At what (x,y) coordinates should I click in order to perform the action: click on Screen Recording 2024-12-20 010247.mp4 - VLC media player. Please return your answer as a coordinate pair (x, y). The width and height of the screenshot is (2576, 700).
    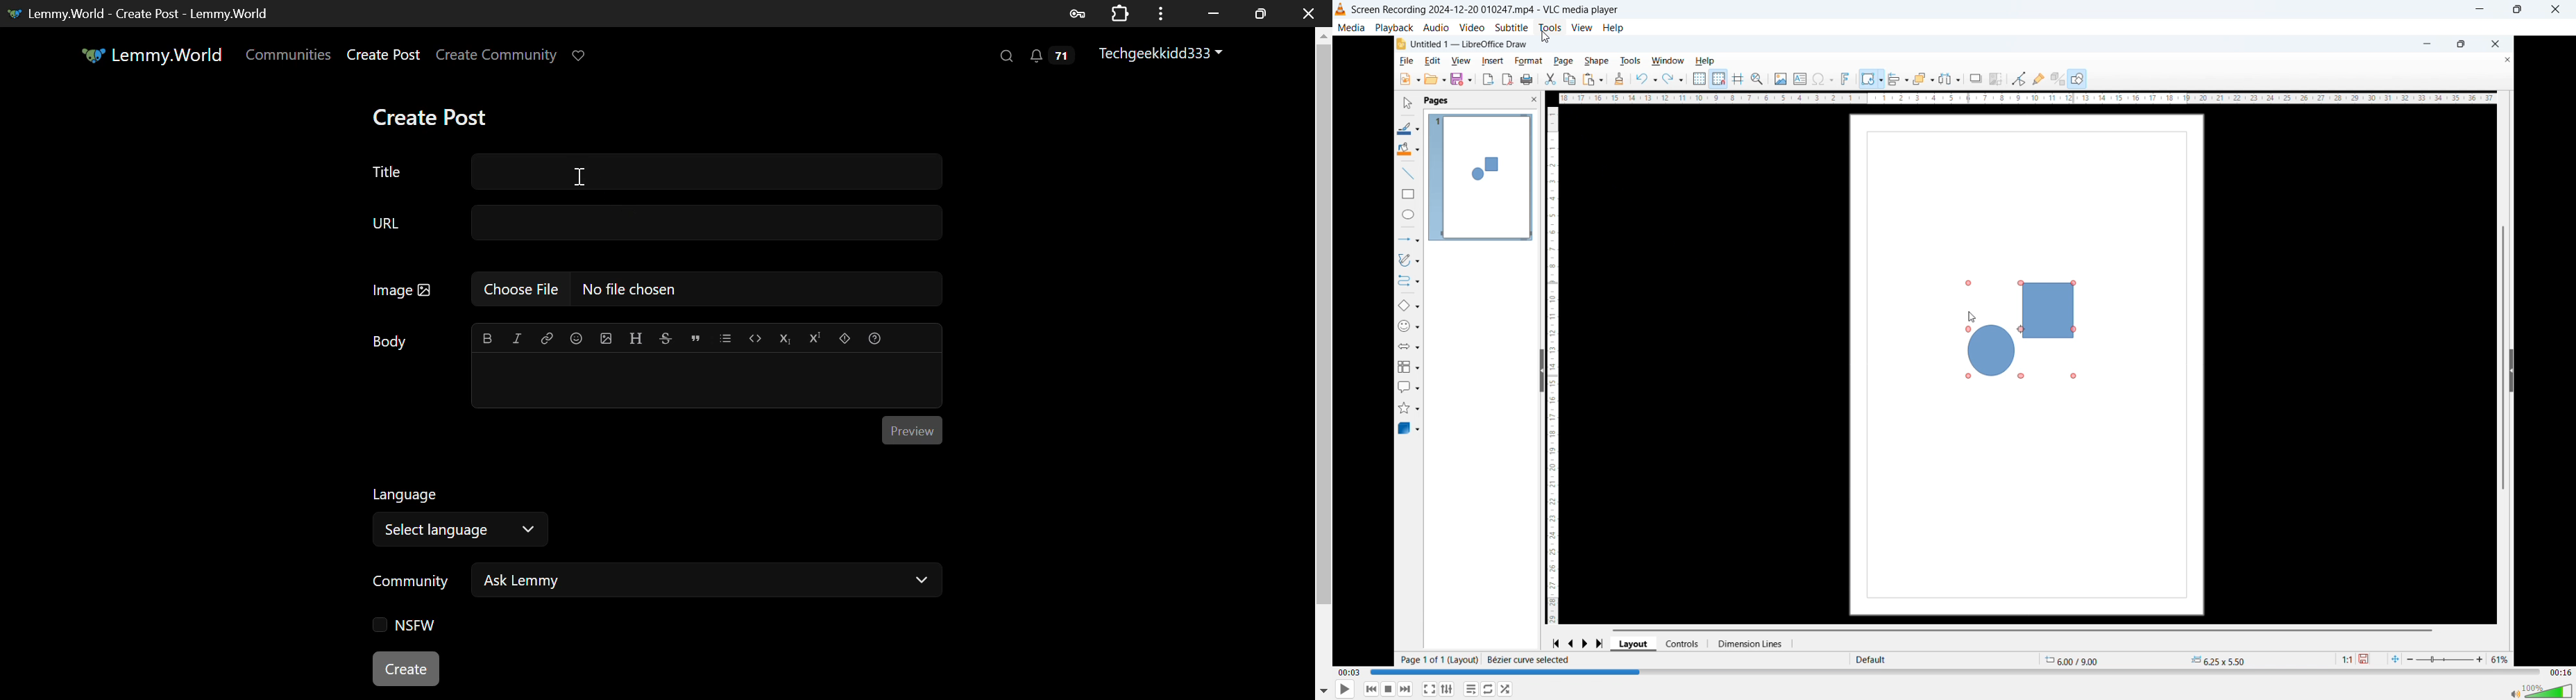
    Looking at the image, I should click on (1481, 10).